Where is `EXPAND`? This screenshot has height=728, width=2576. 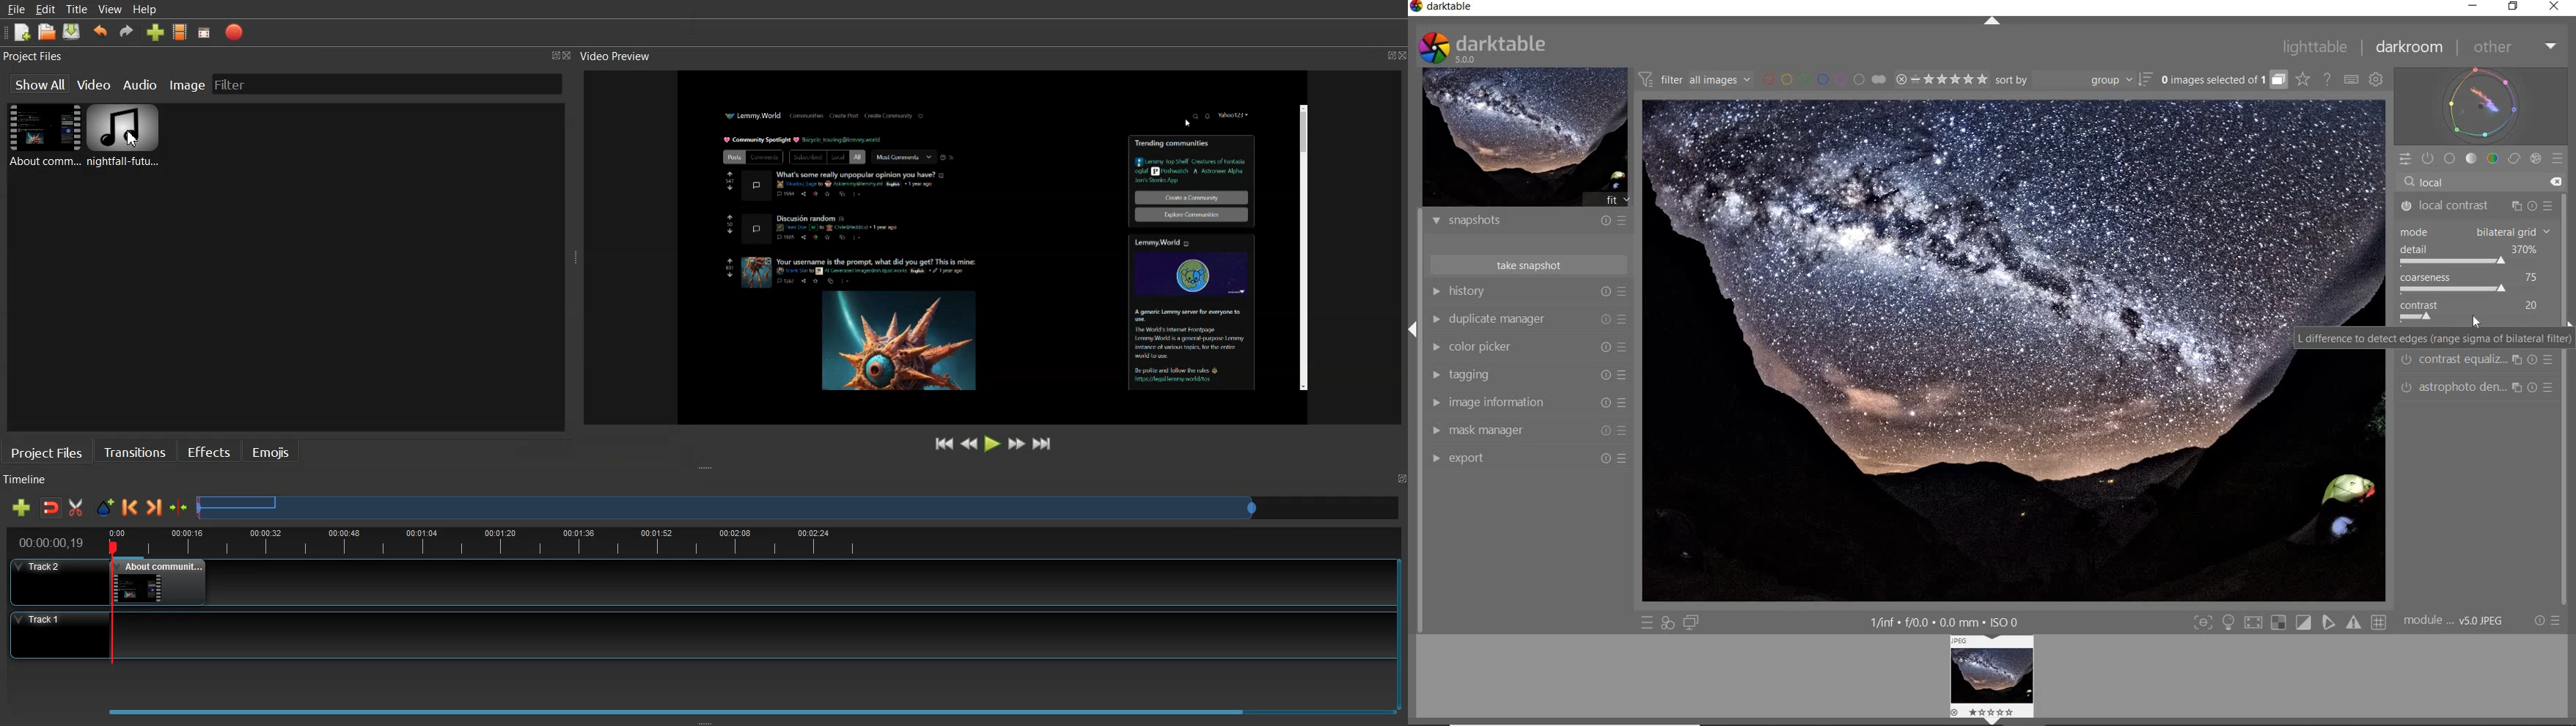
EXPAND is located at coordinates (1415, 328).